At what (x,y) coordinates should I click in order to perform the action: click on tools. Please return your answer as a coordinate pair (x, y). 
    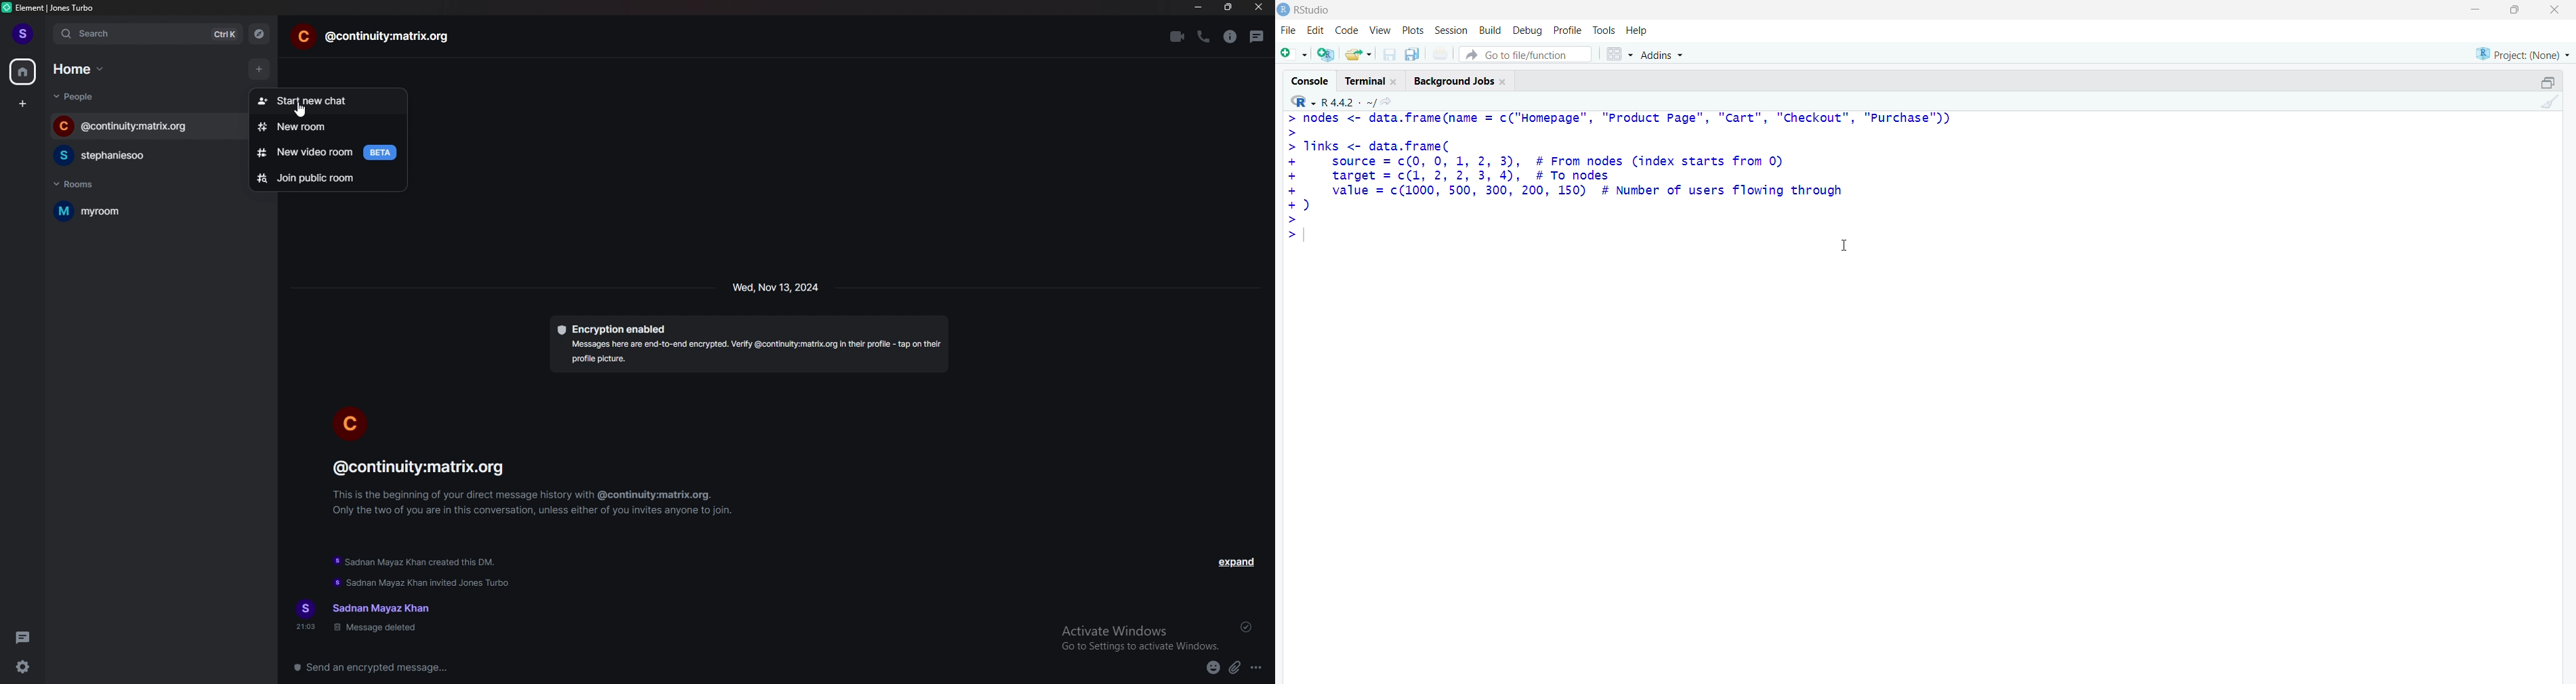
    Looking at the image, I should click on (1604, 28).